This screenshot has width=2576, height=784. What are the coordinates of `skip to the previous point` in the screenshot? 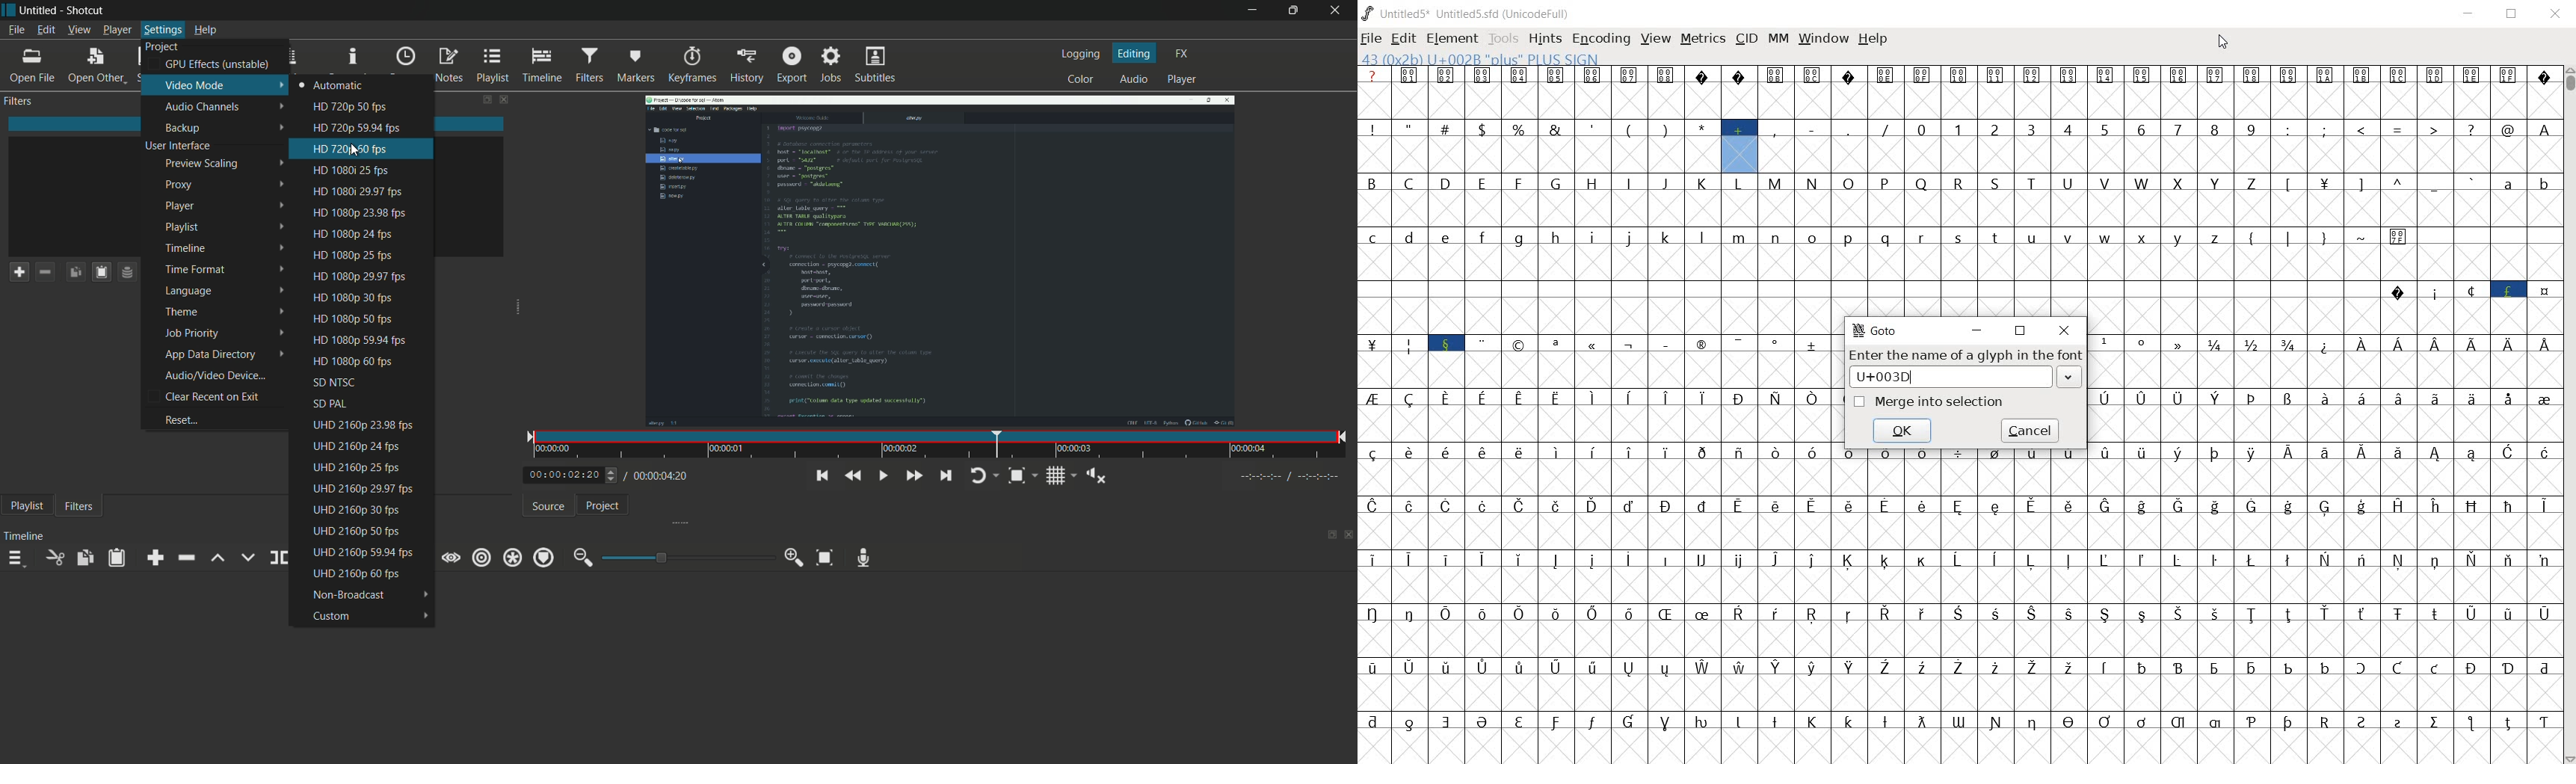 It's located at (823, 475).